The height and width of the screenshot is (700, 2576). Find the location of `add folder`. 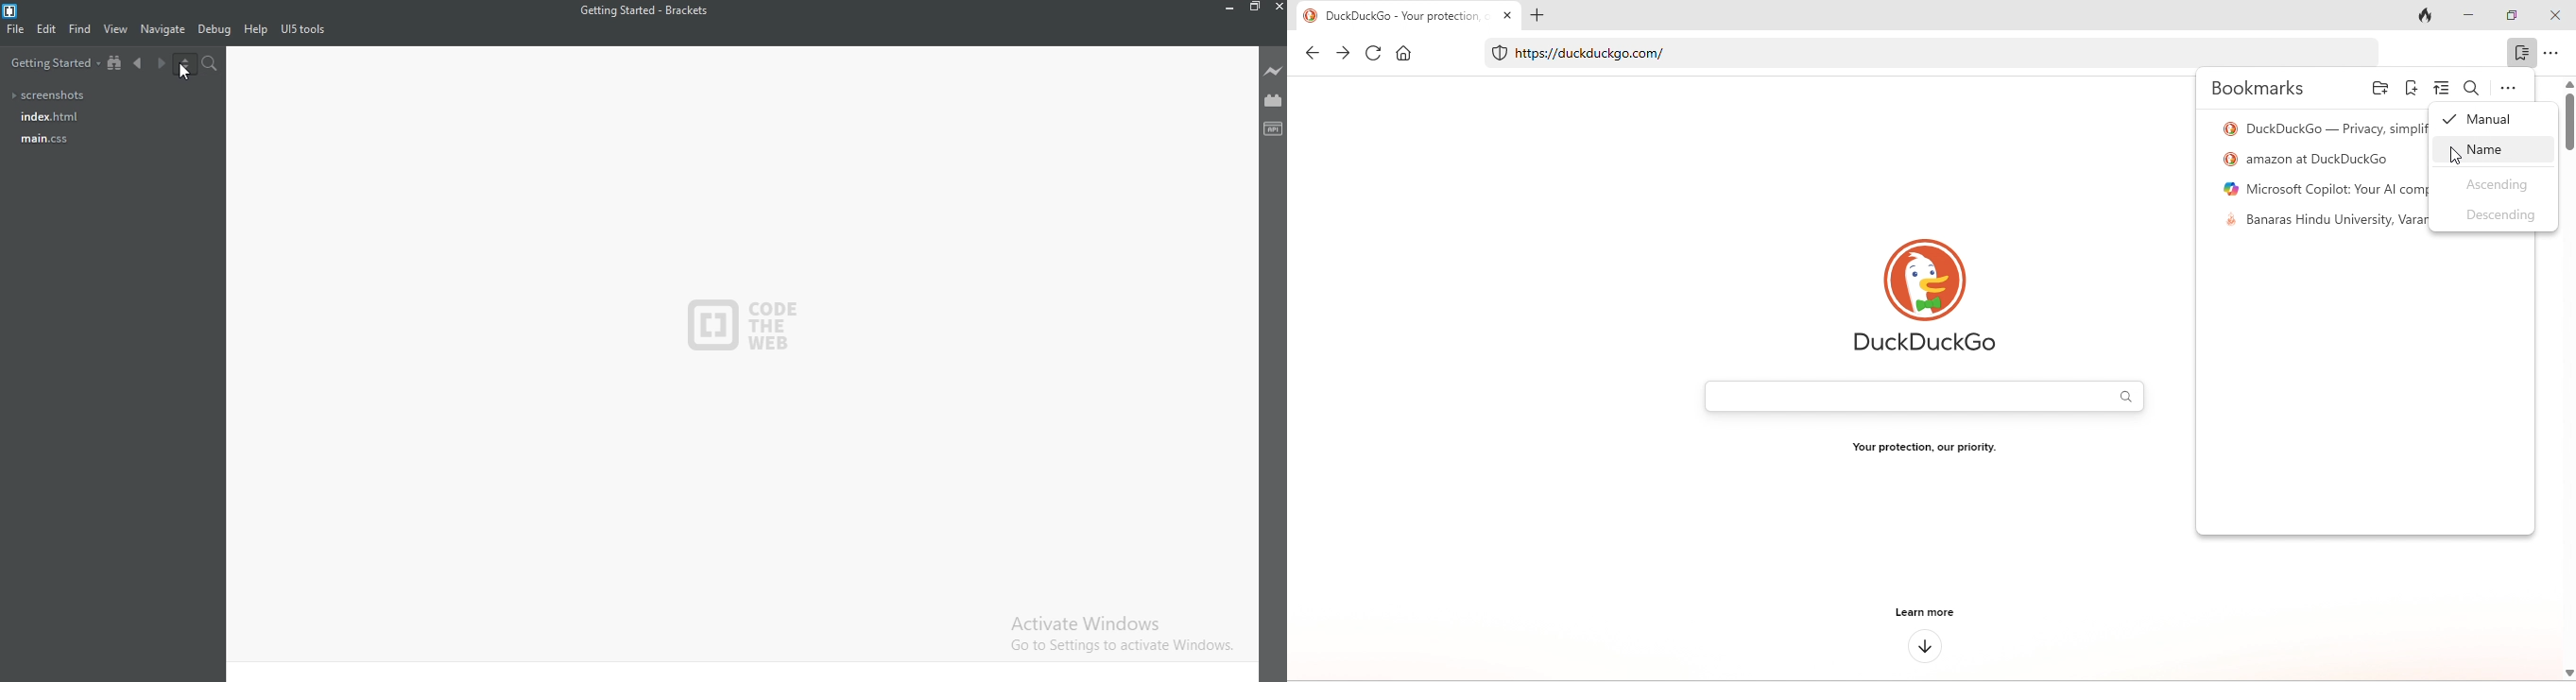

add folder is located at coordinates (2379, 90).